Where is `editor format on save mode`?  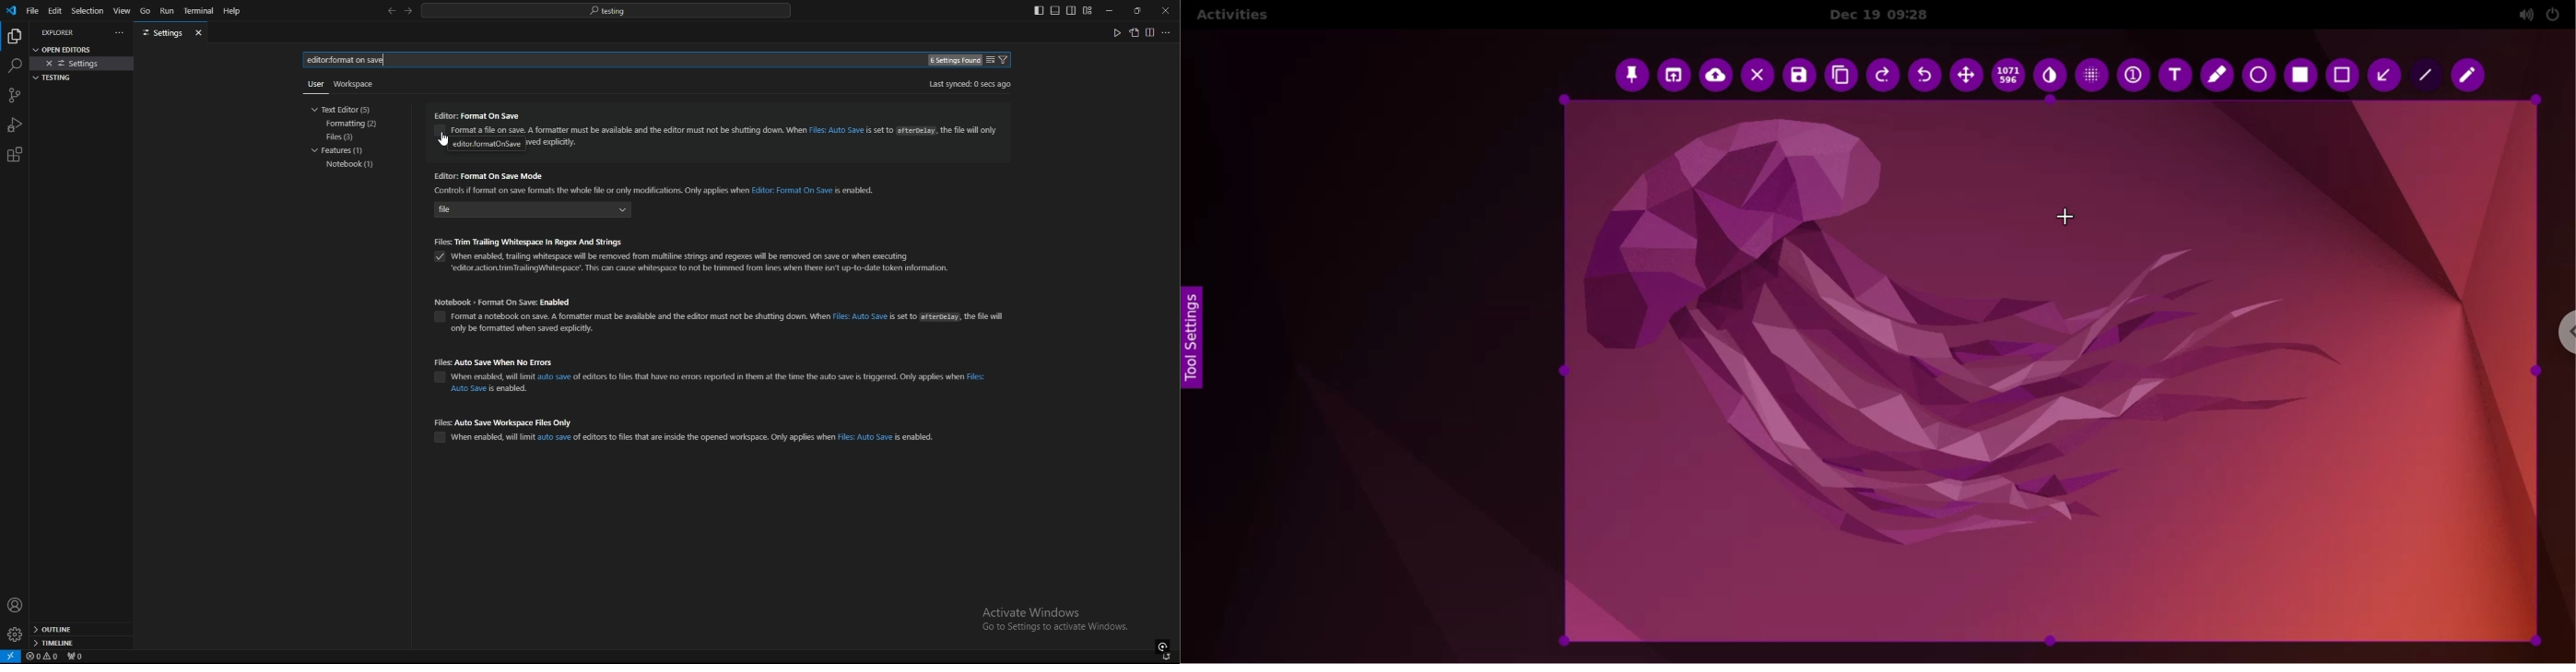 editor format on save mode is located at coordinates (663, 195).